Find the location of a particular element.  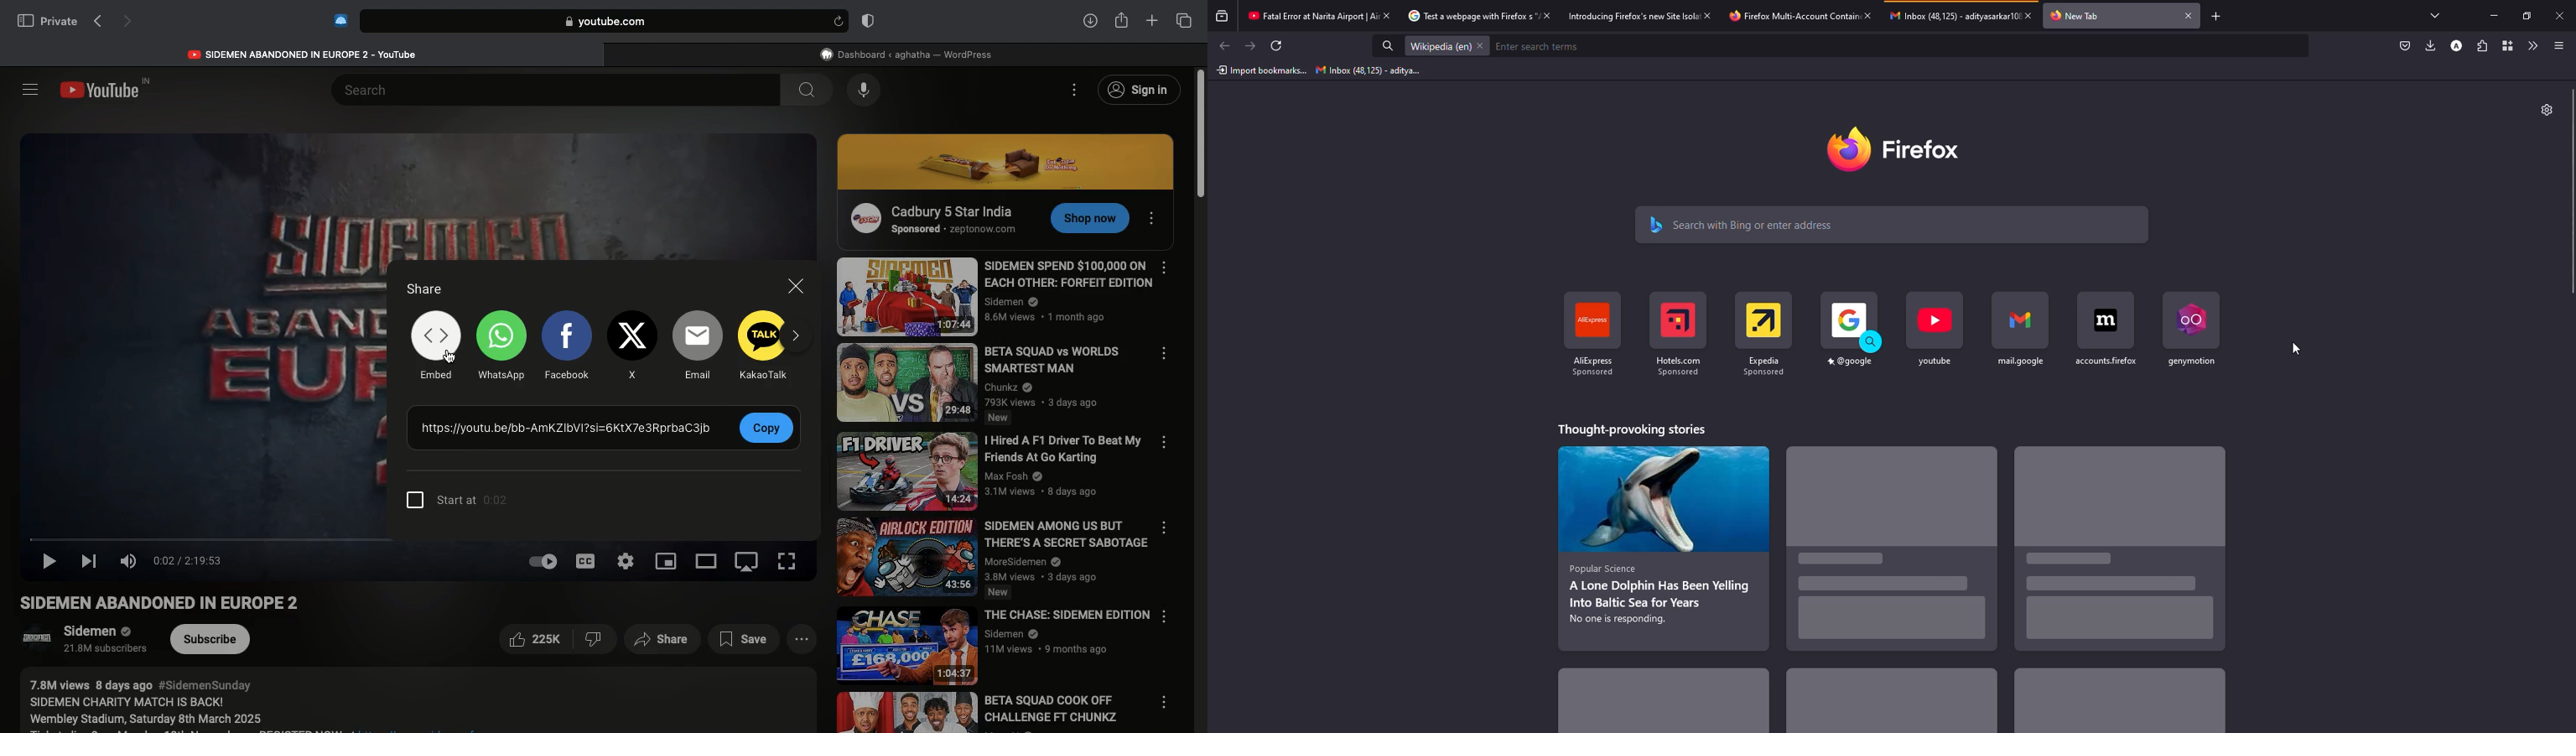

Next video is located at coordinates (91, 562).